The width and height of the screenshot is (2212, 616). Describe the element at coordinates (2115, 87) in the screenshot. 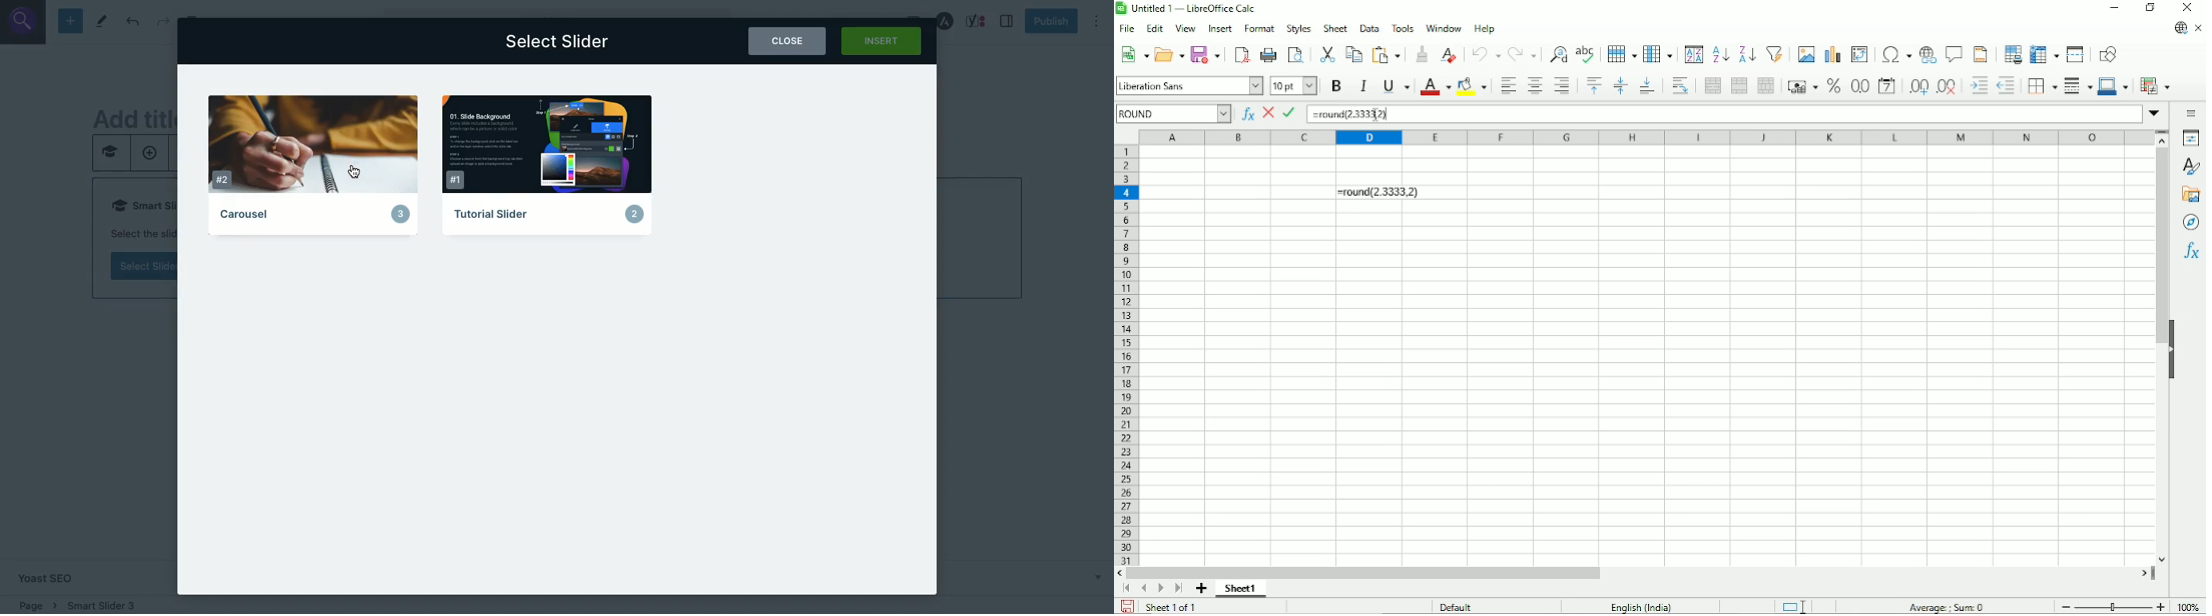

I see `Border color` at that location.